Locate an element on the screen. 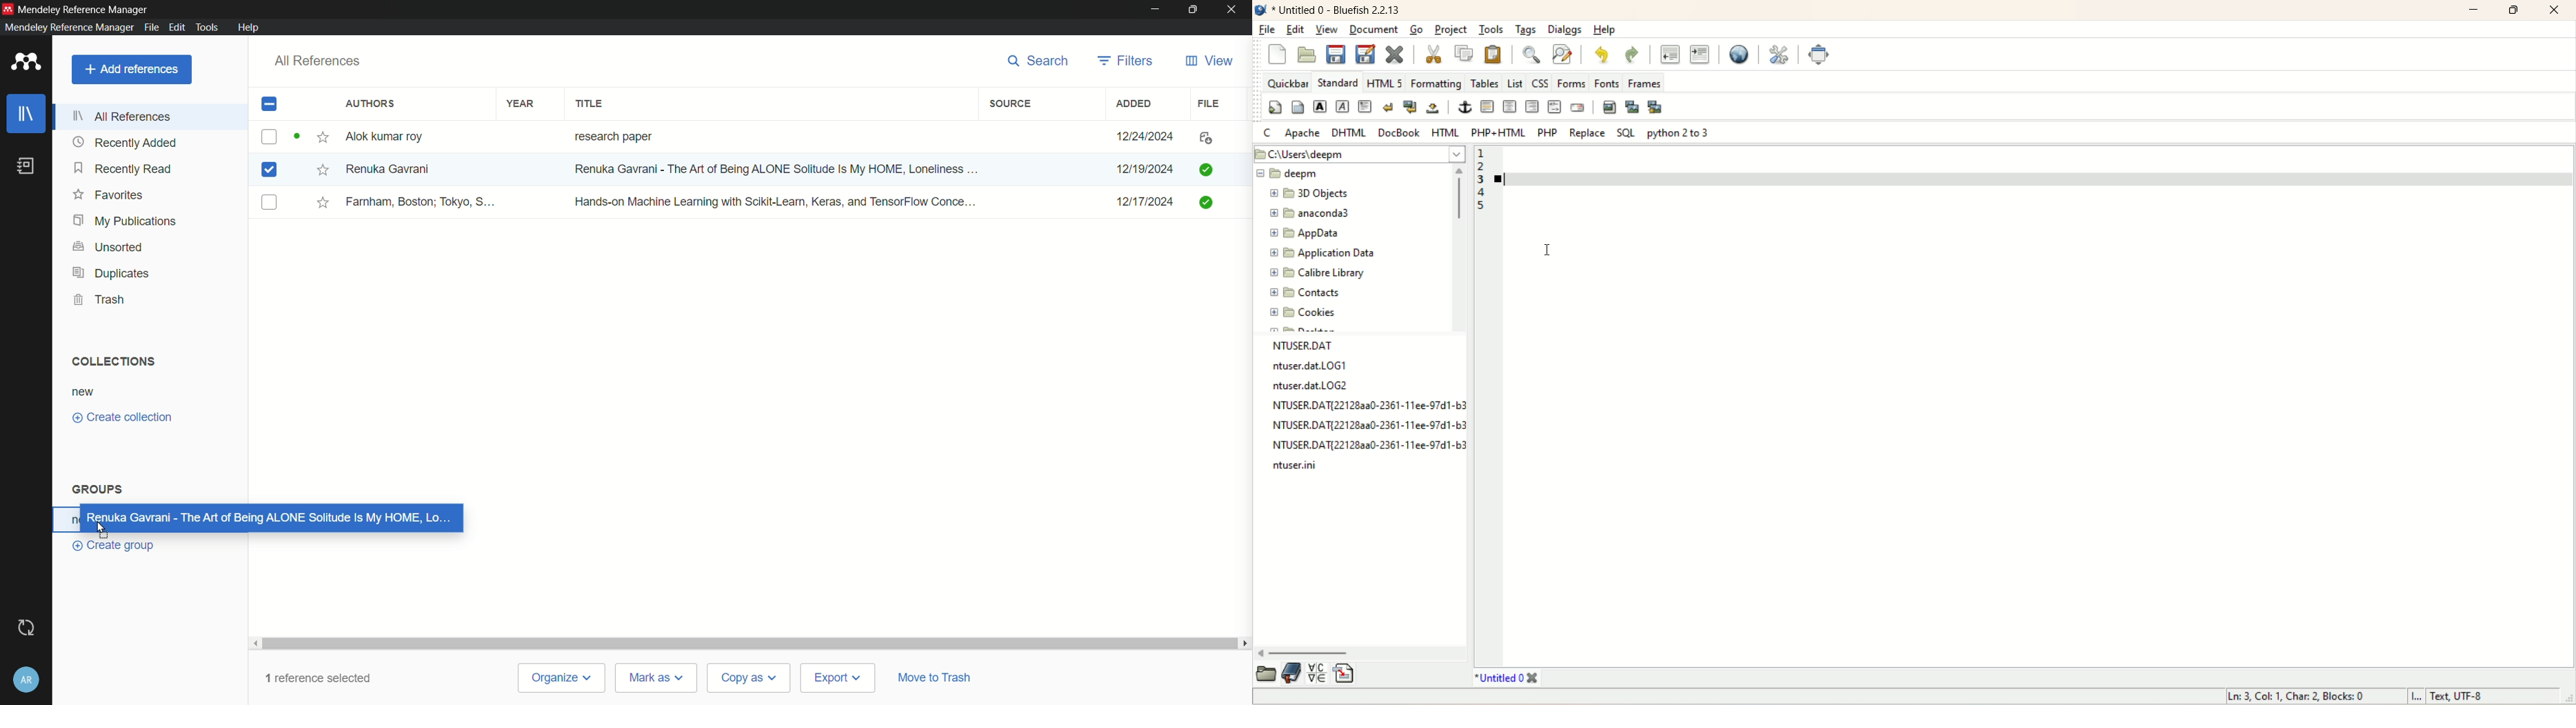 This screenshot has width=2576, height=728. book-2 is located at coordinates (271, 171).